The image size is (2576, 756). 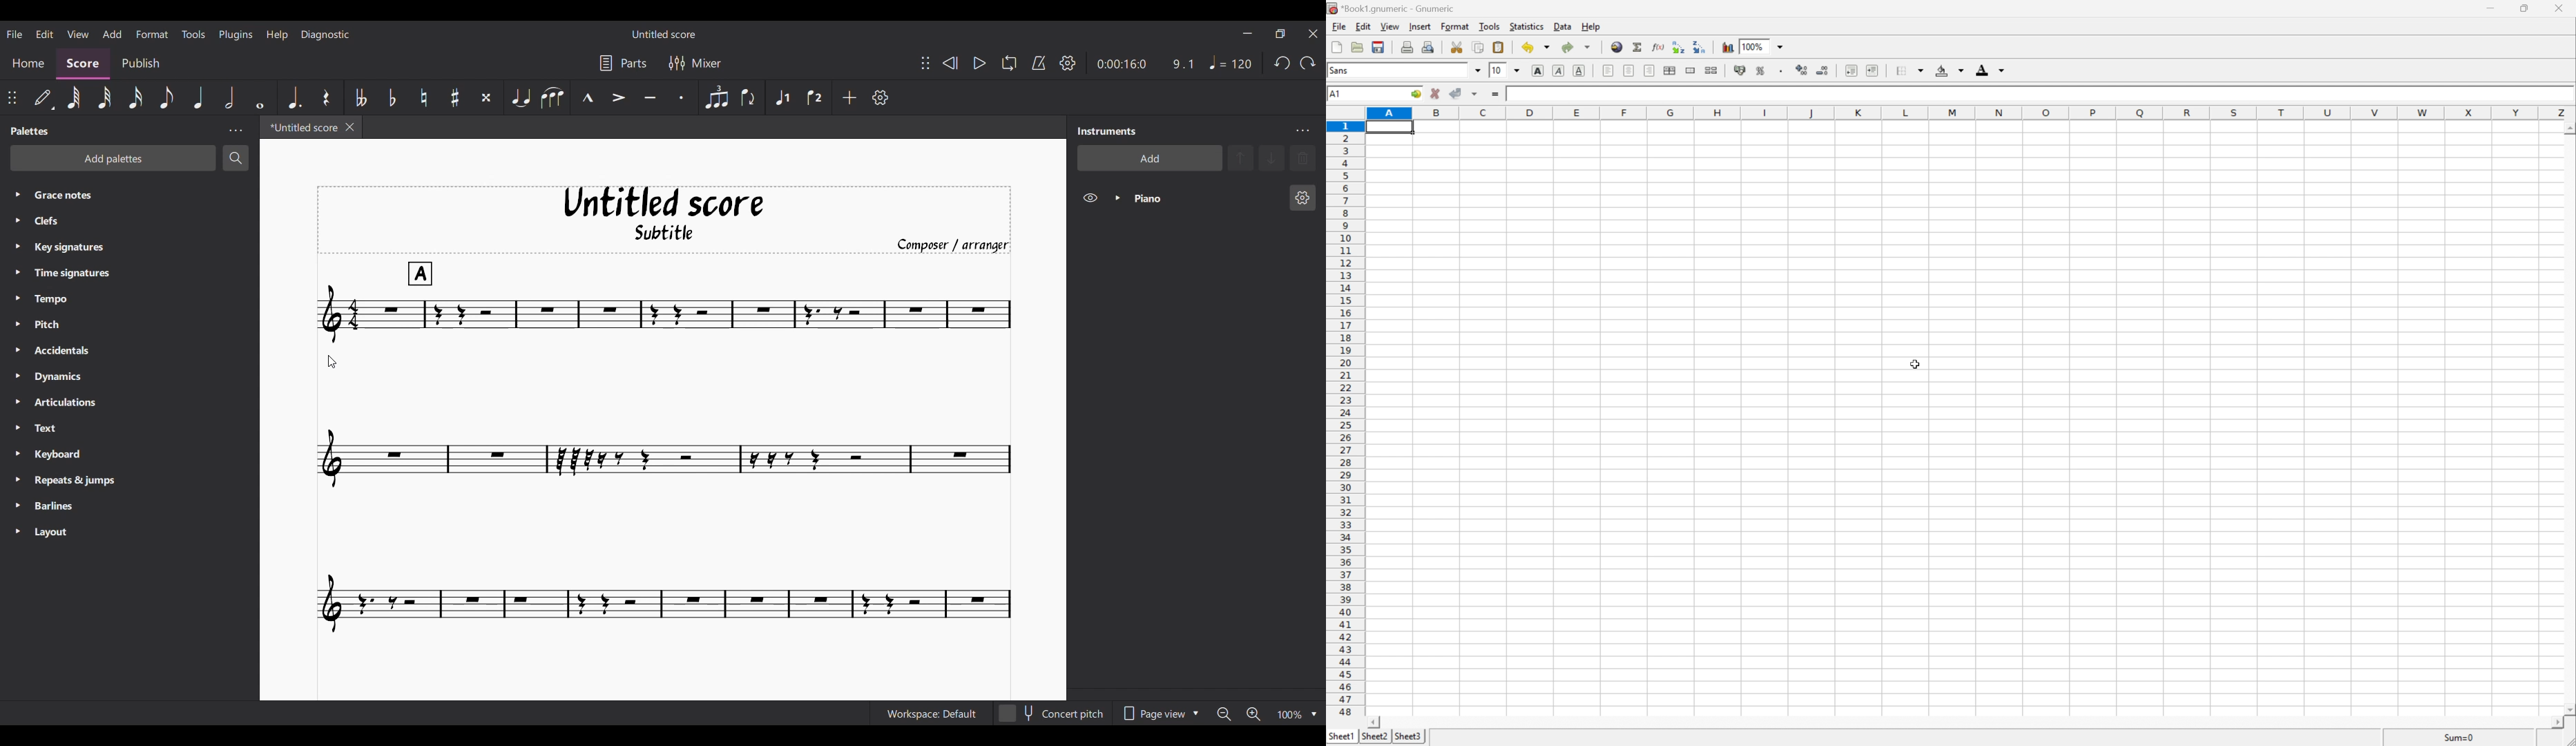 I want to click on Insert, so click(x=1422, y=25).